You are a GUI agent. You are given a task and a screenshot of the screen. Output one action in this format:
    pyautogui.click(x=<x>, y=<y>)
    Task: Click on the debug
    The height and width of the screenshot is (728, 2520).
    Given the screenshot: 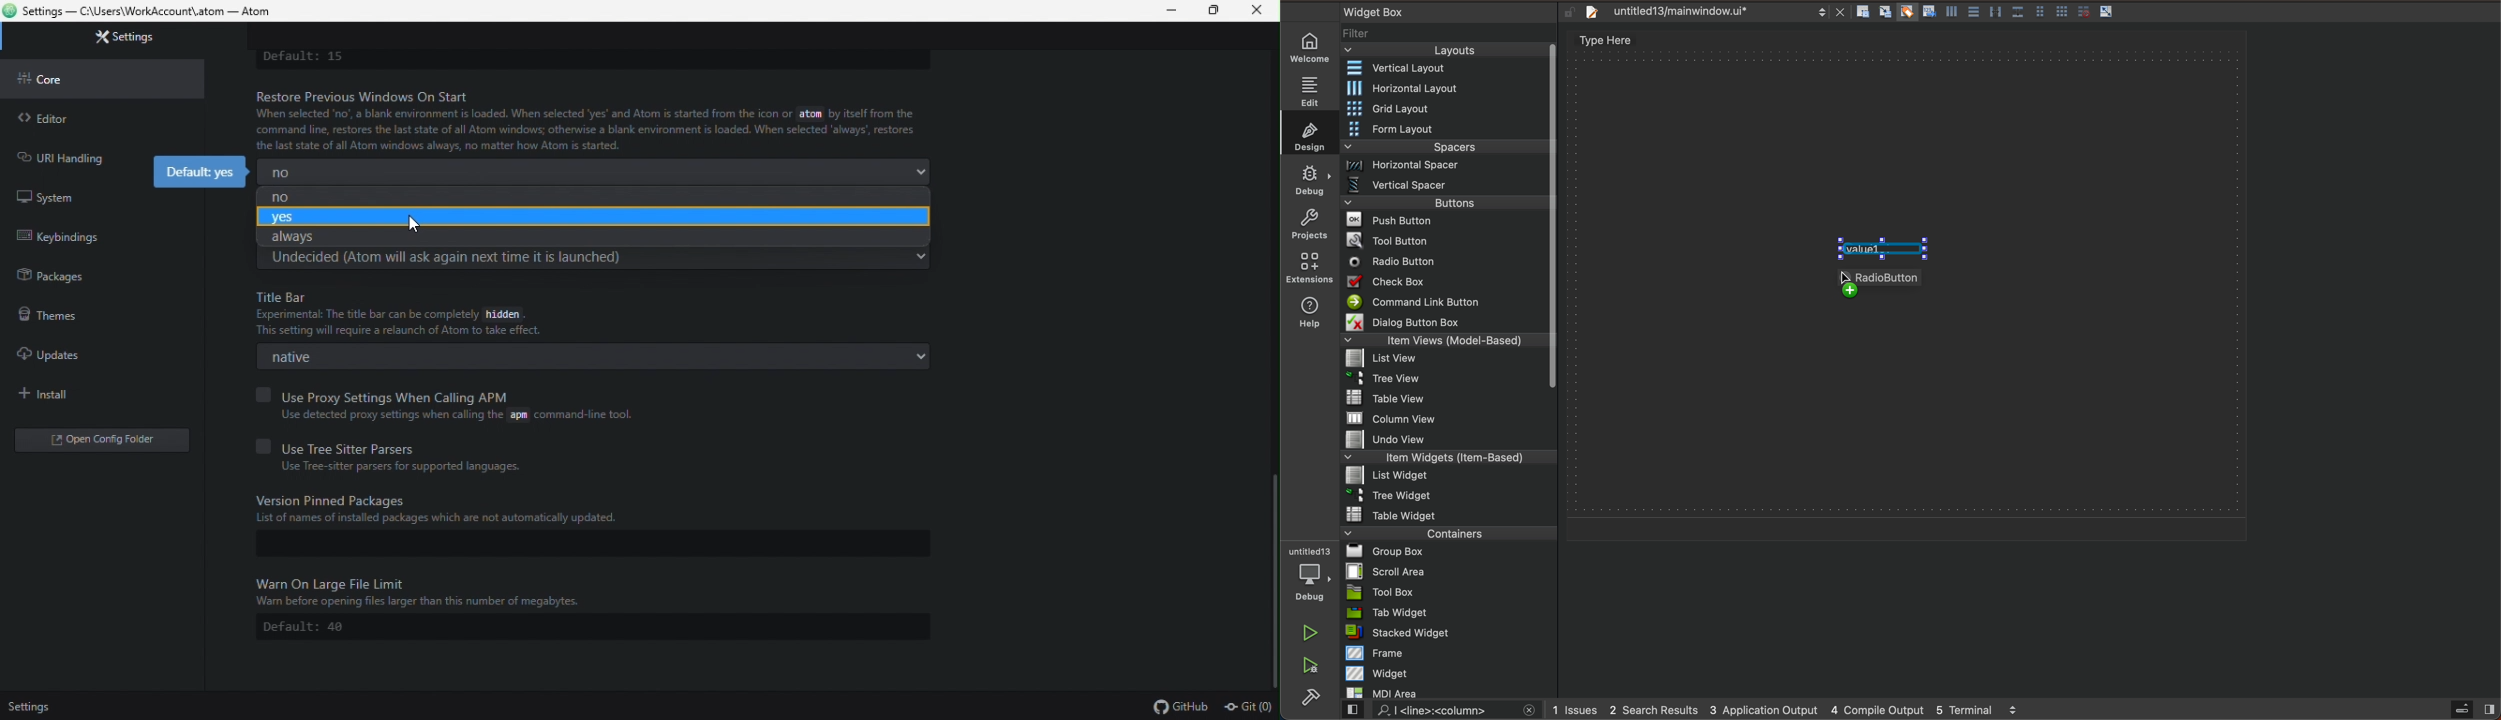 What is the action you would take?
    pyautogui.click(x=1315, y=575)
    